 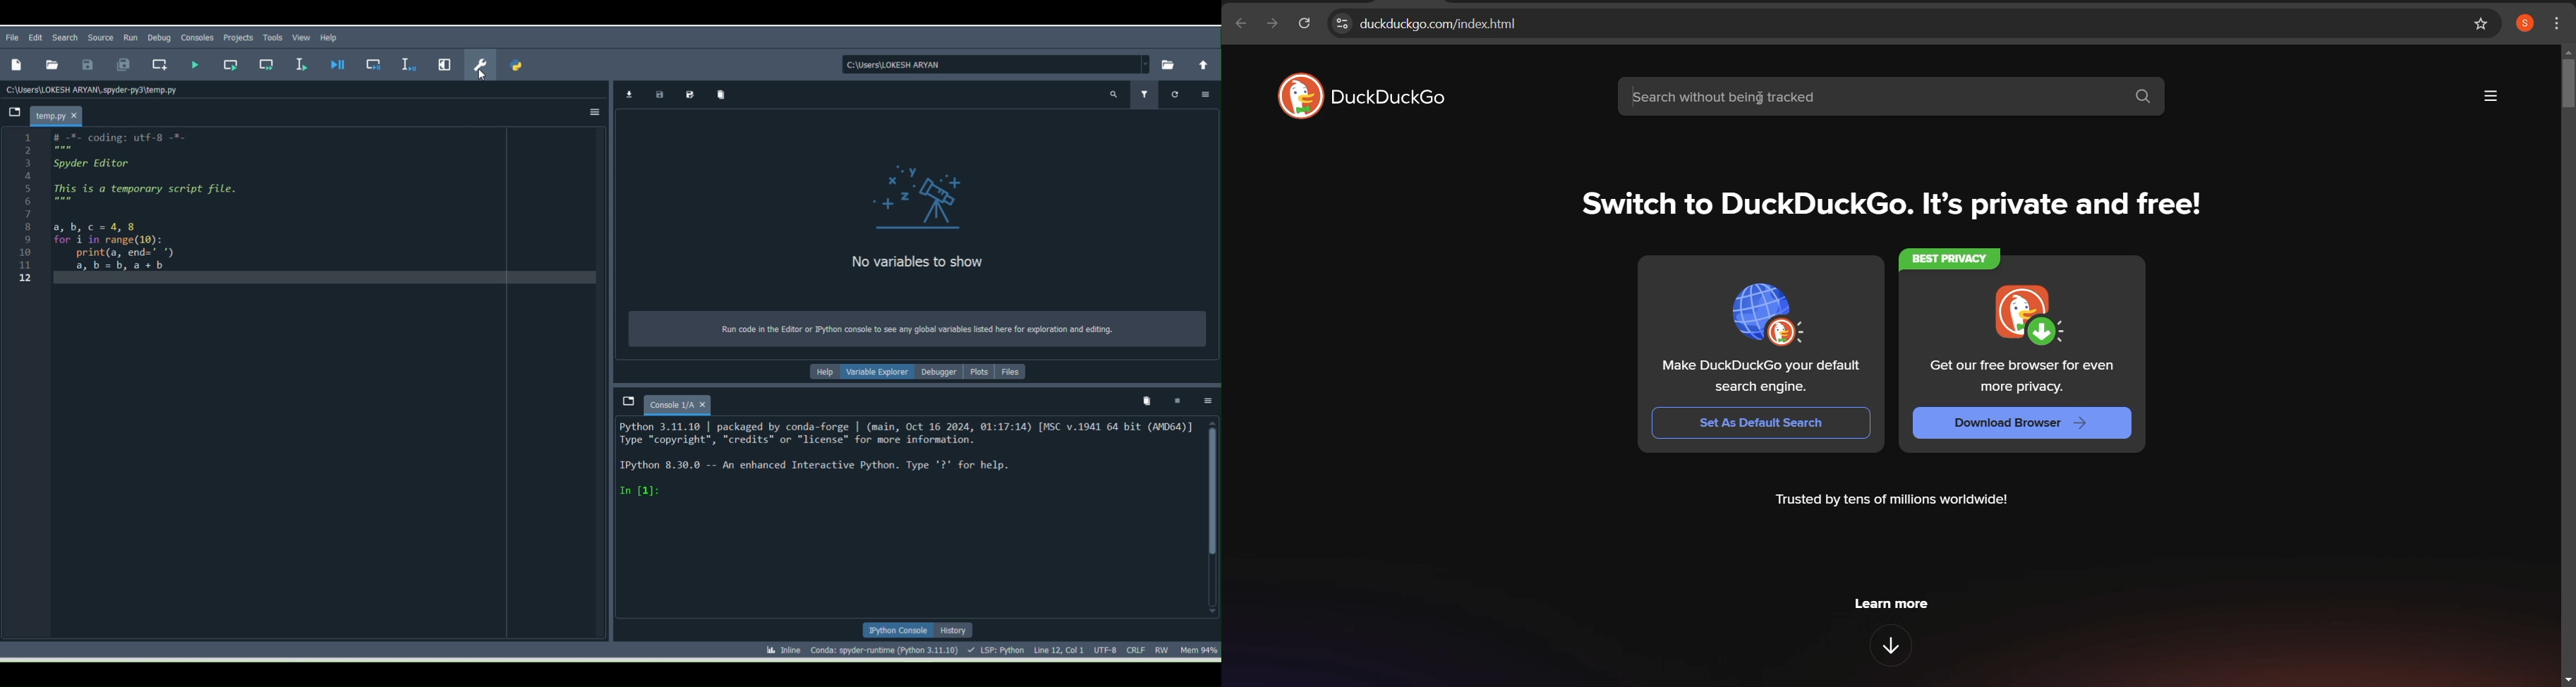 What do you see at coordinates (64, 36) in the screenshot?
I see `Search` at bounding box center [64, 36].